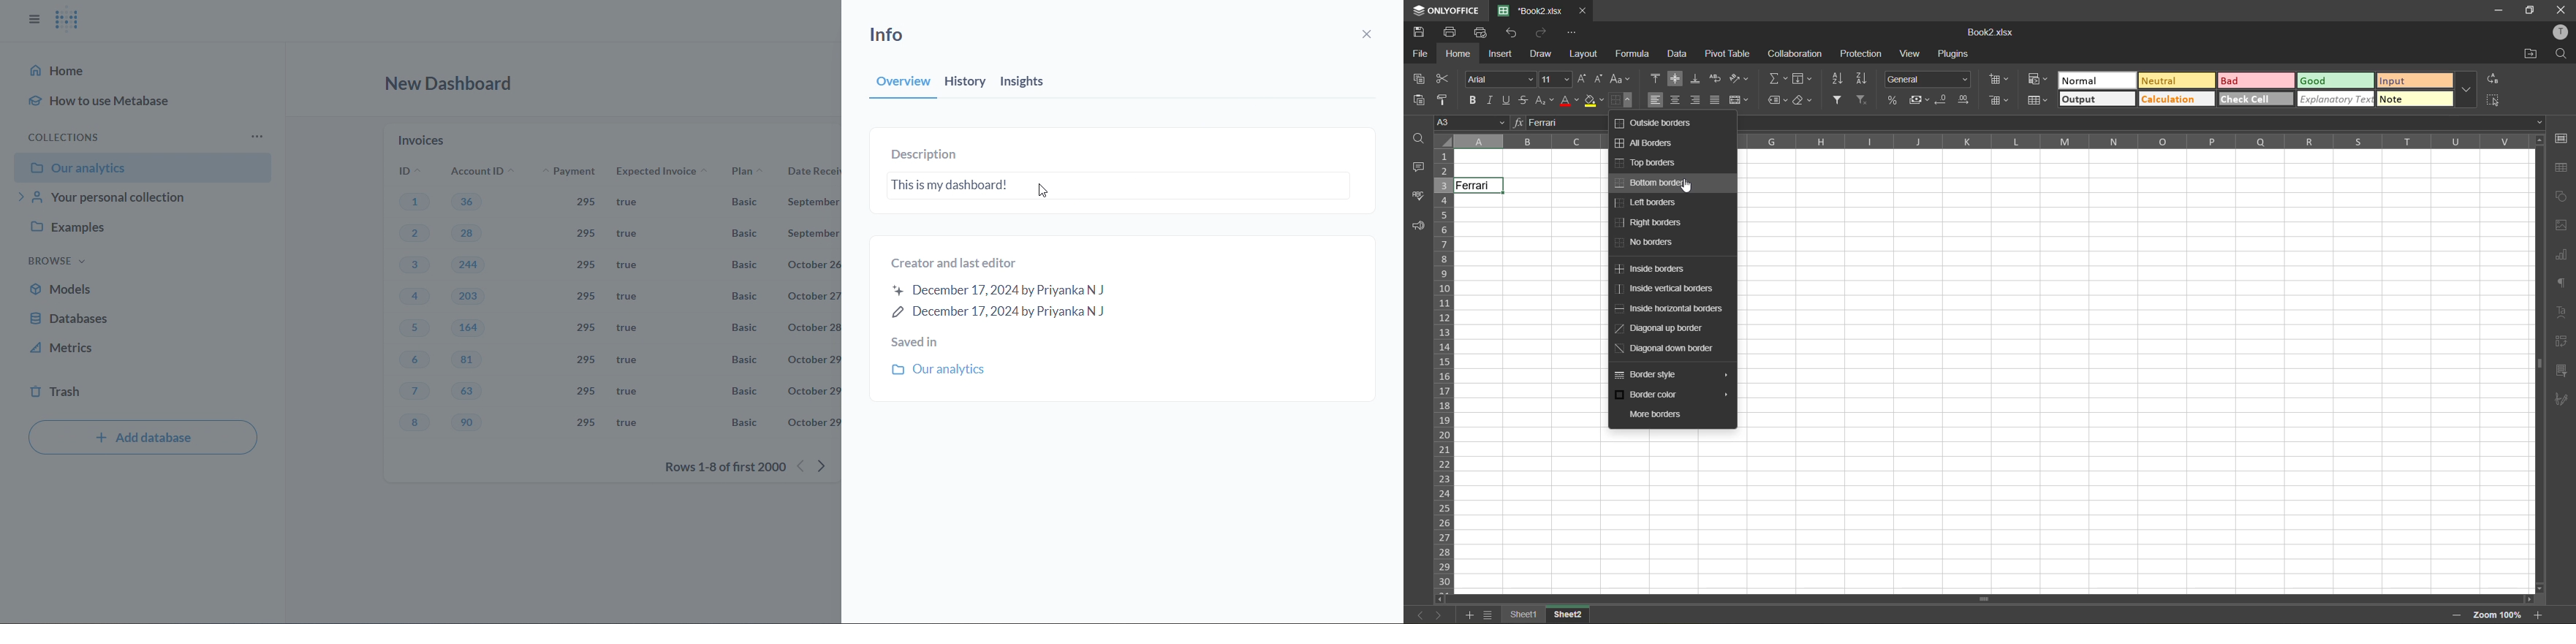 The image size is (2576, 644). Describe the element at coordinates (2174, 100) in the screenshot. I see `calculation` at that location.